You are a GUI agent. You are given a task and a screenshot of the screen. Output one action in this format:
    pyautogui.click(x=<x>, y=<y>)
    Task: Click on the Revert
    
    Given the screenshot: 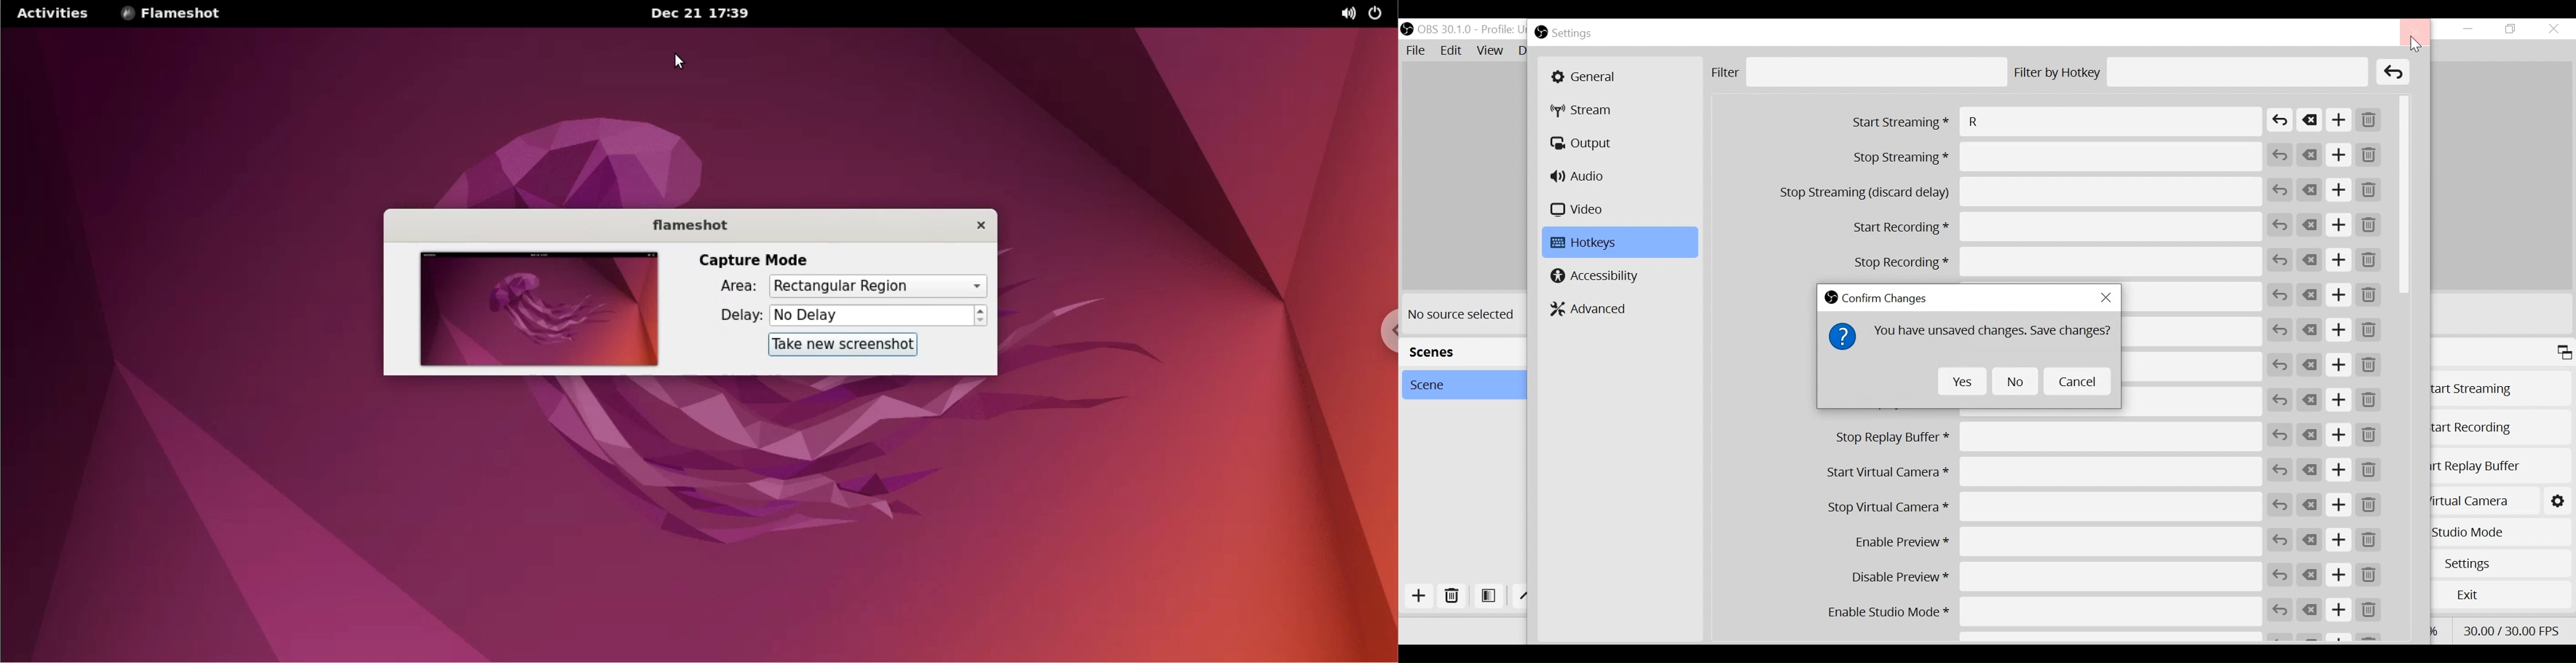 What is the action you would take?
    pyautogui.click(x=2280, y=400)
    